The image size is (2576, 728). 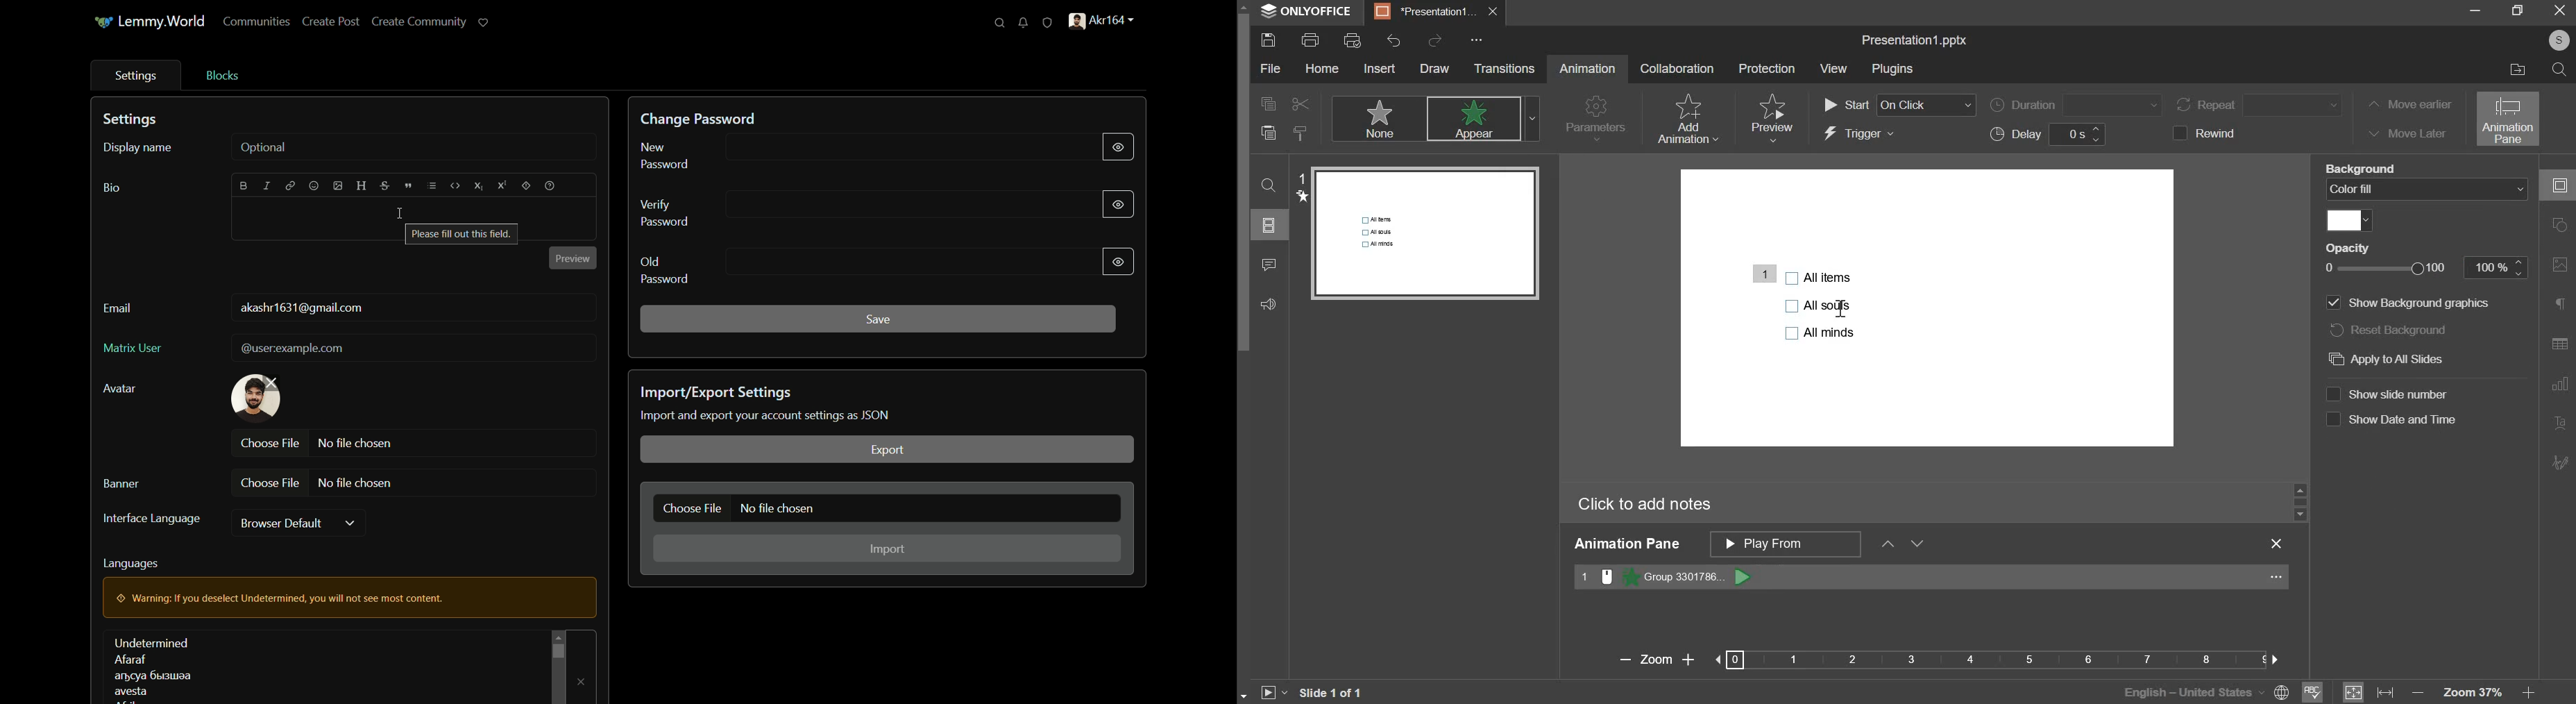 I want to click on languages, so click(x=131, y=565).